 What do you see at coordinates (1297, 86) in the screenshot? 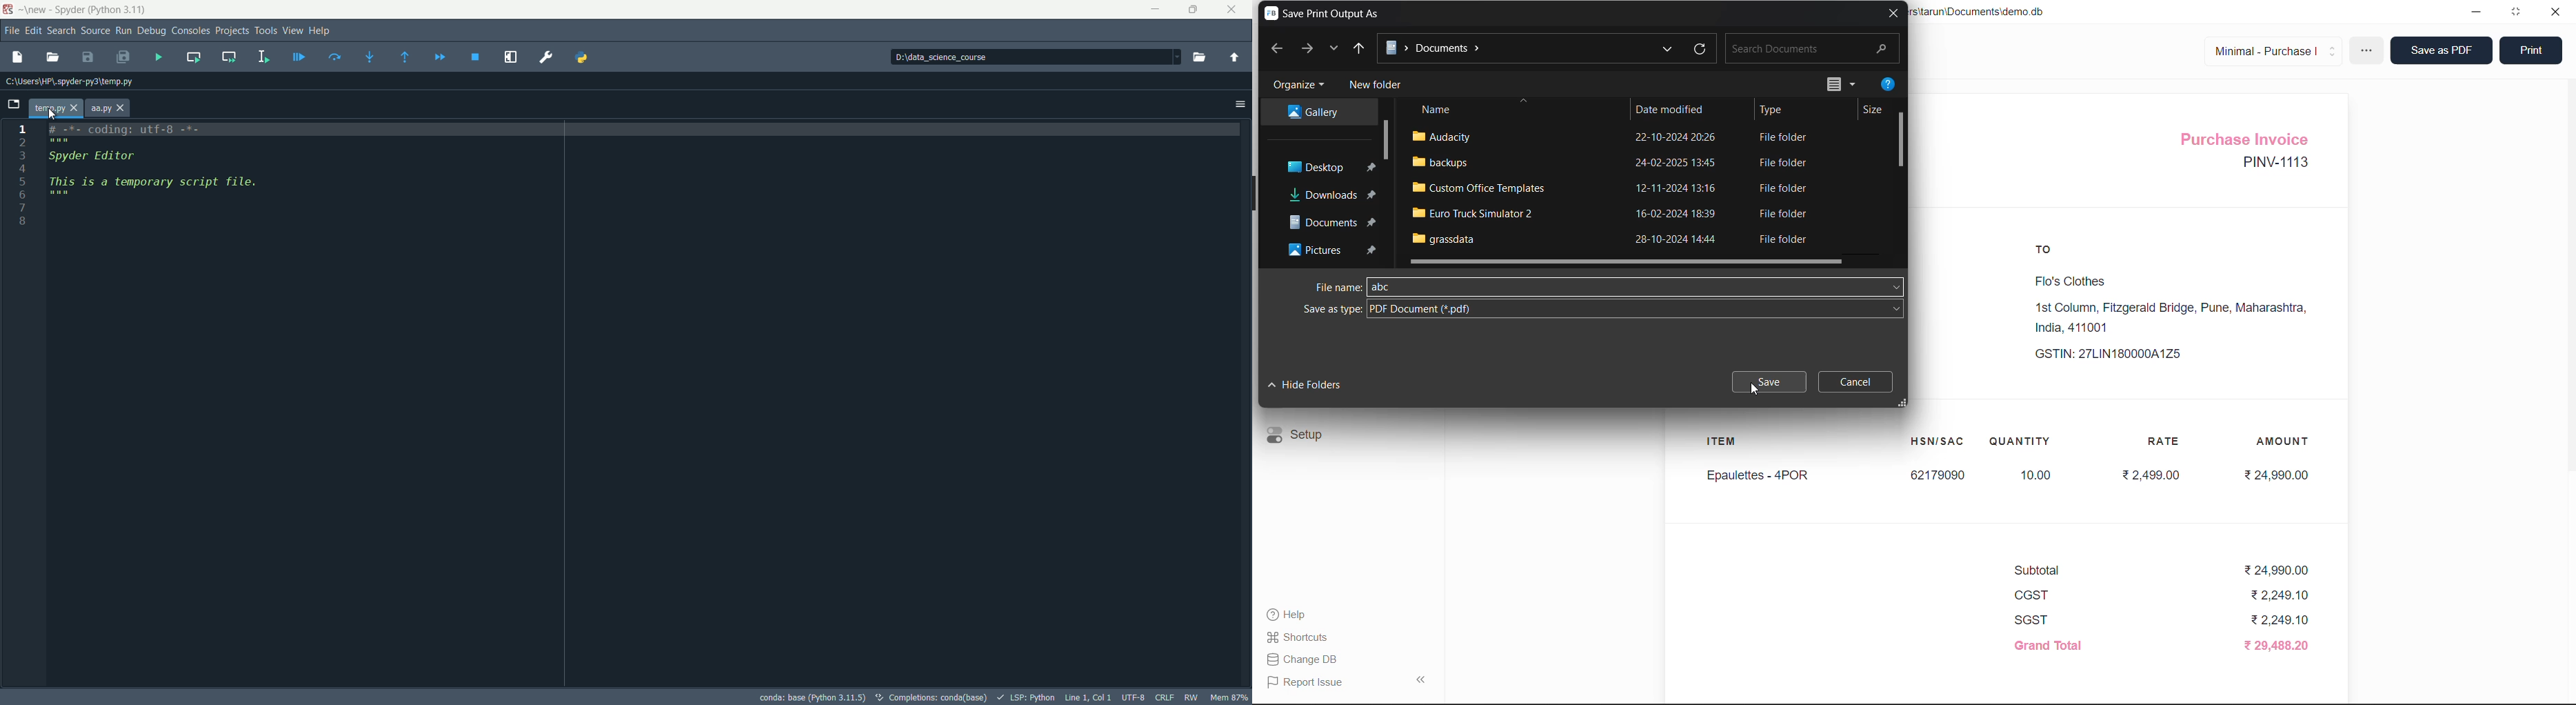
I see `Organize ` at bounding box center [1297, 86].